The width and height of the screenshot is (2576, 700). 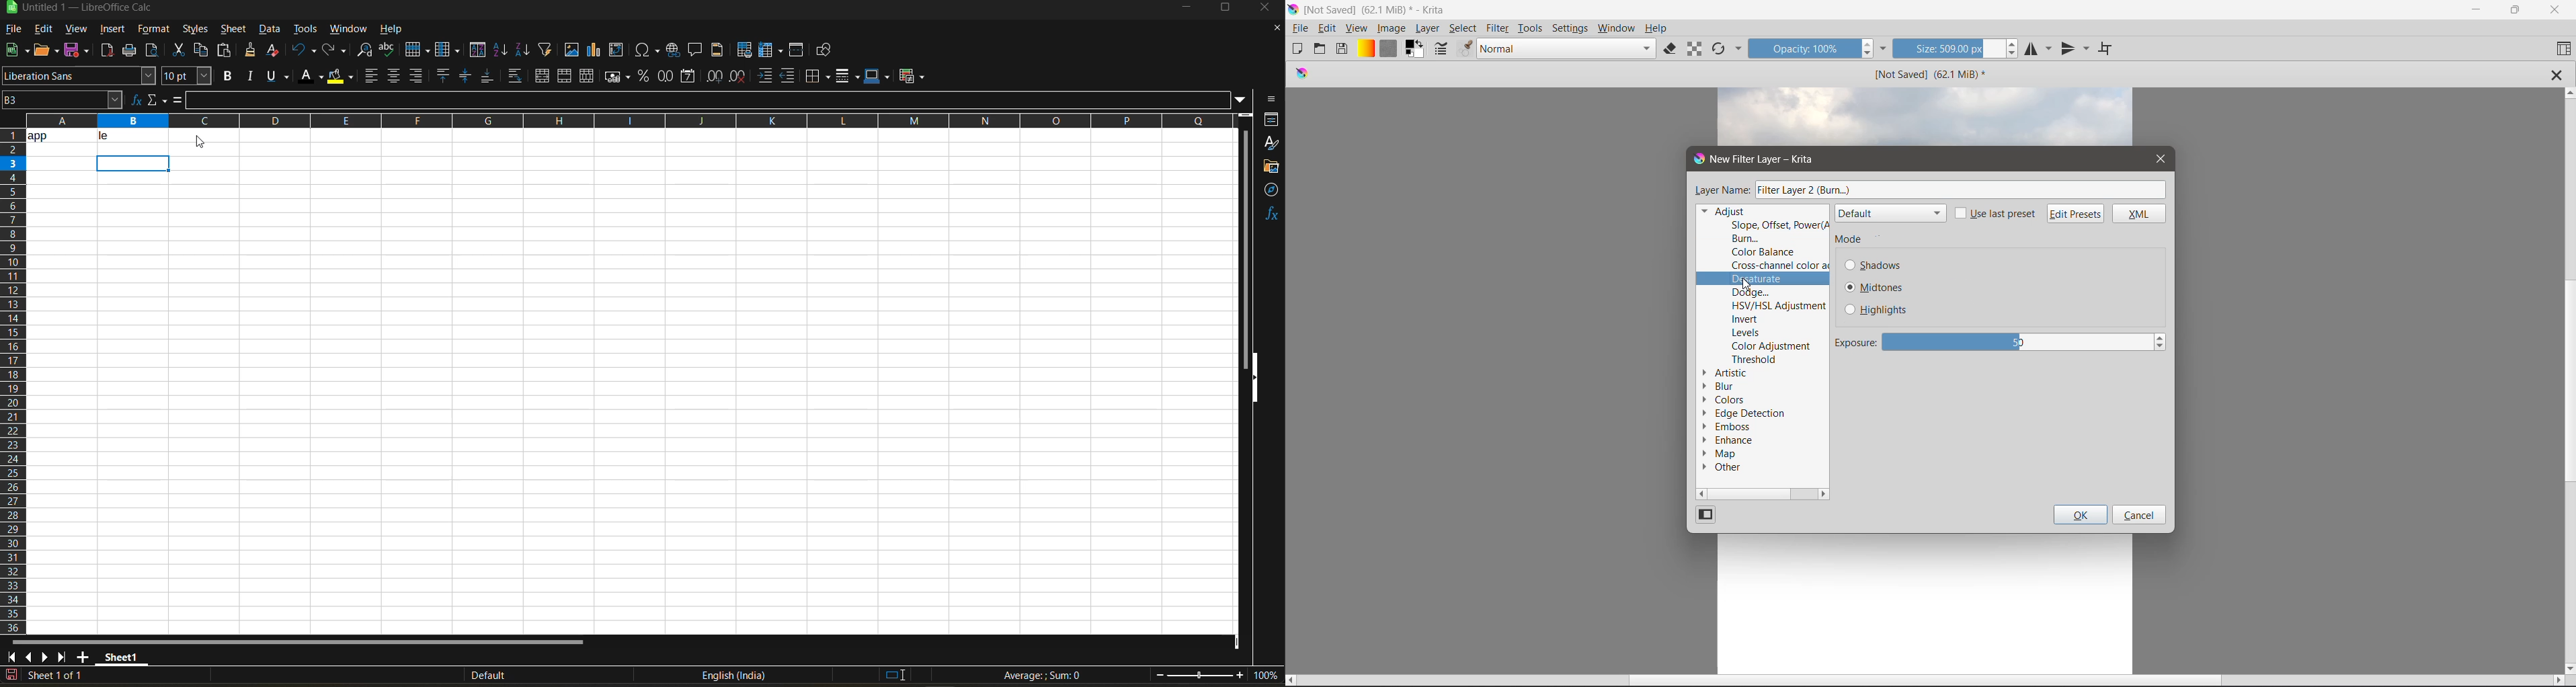 I want to click on minimize, so click(x=1185, y=8).